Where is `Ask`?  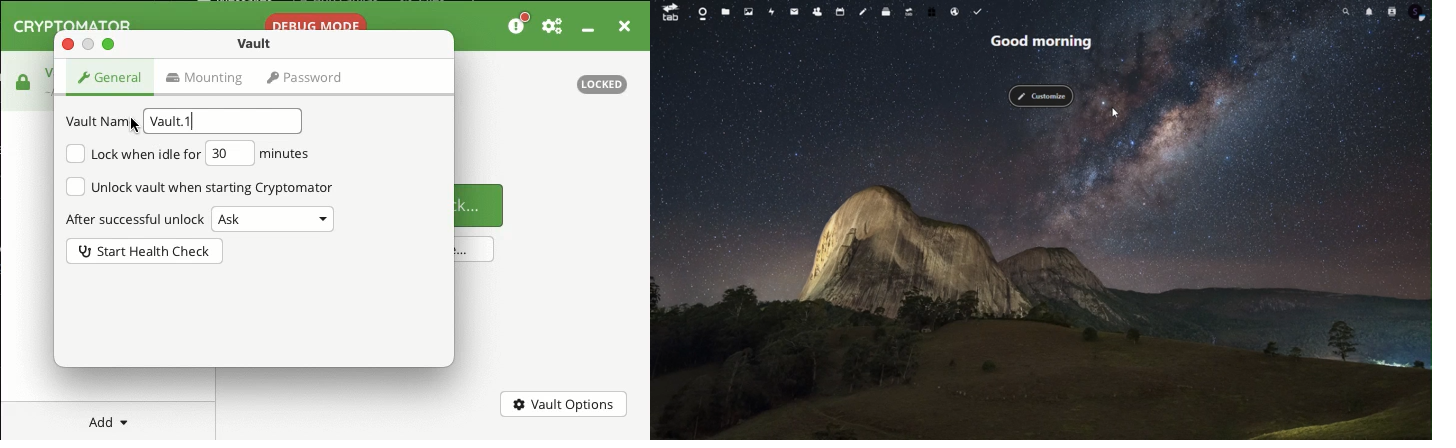
Ask is located at coordinates (274, 219).